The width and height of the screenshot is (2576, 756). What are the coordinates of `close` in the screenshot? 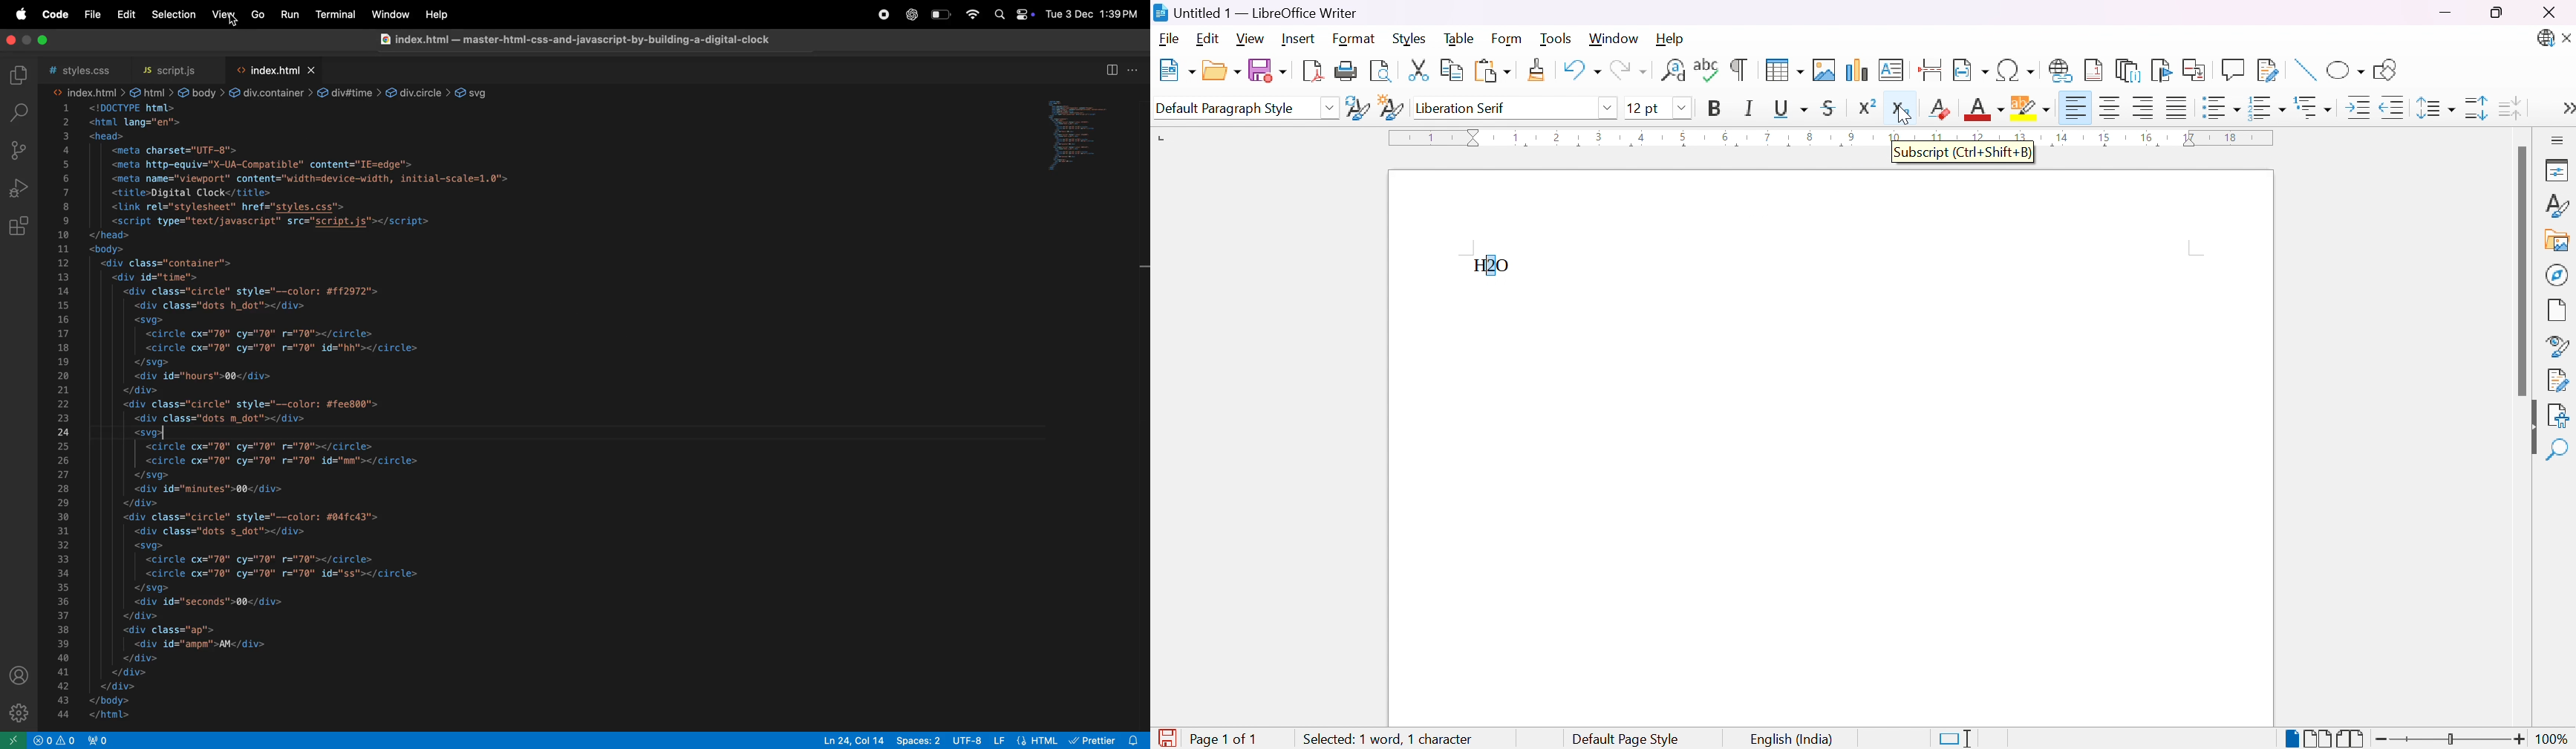 It's located at (9, 38).